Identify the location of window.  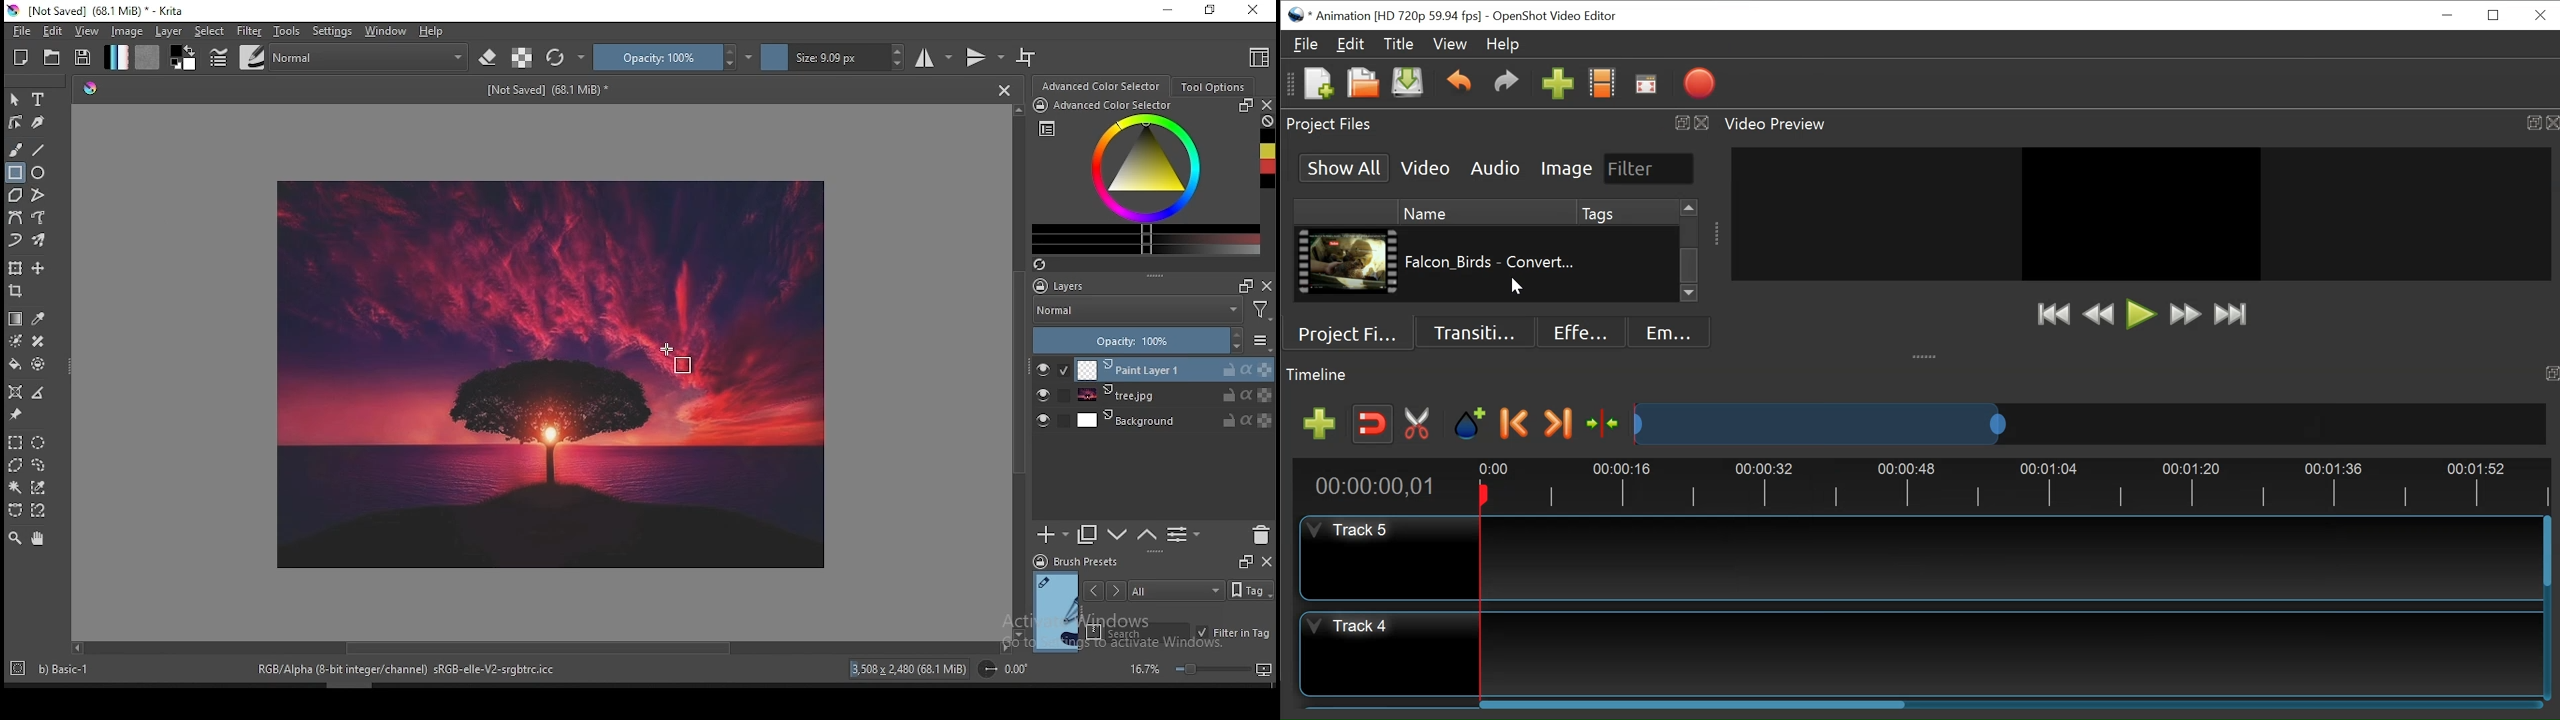
(386, 31).